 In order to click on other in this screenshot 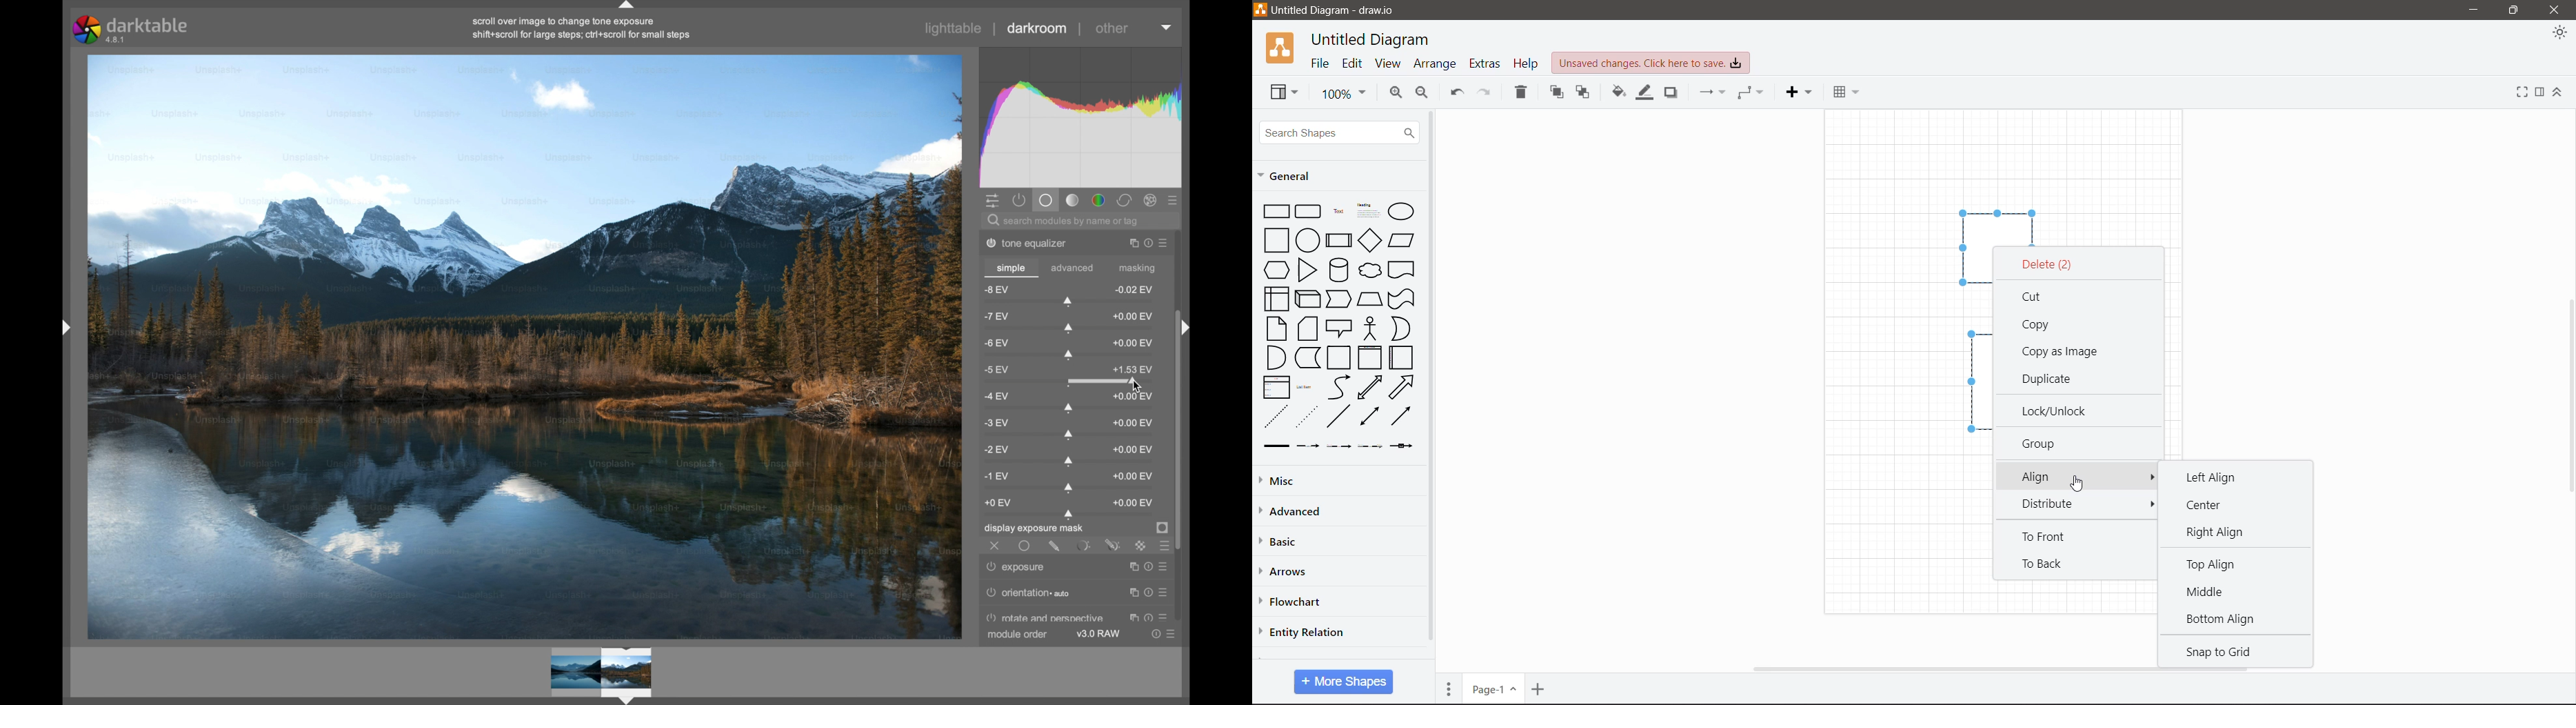, I will do `click(1113, 28)`.